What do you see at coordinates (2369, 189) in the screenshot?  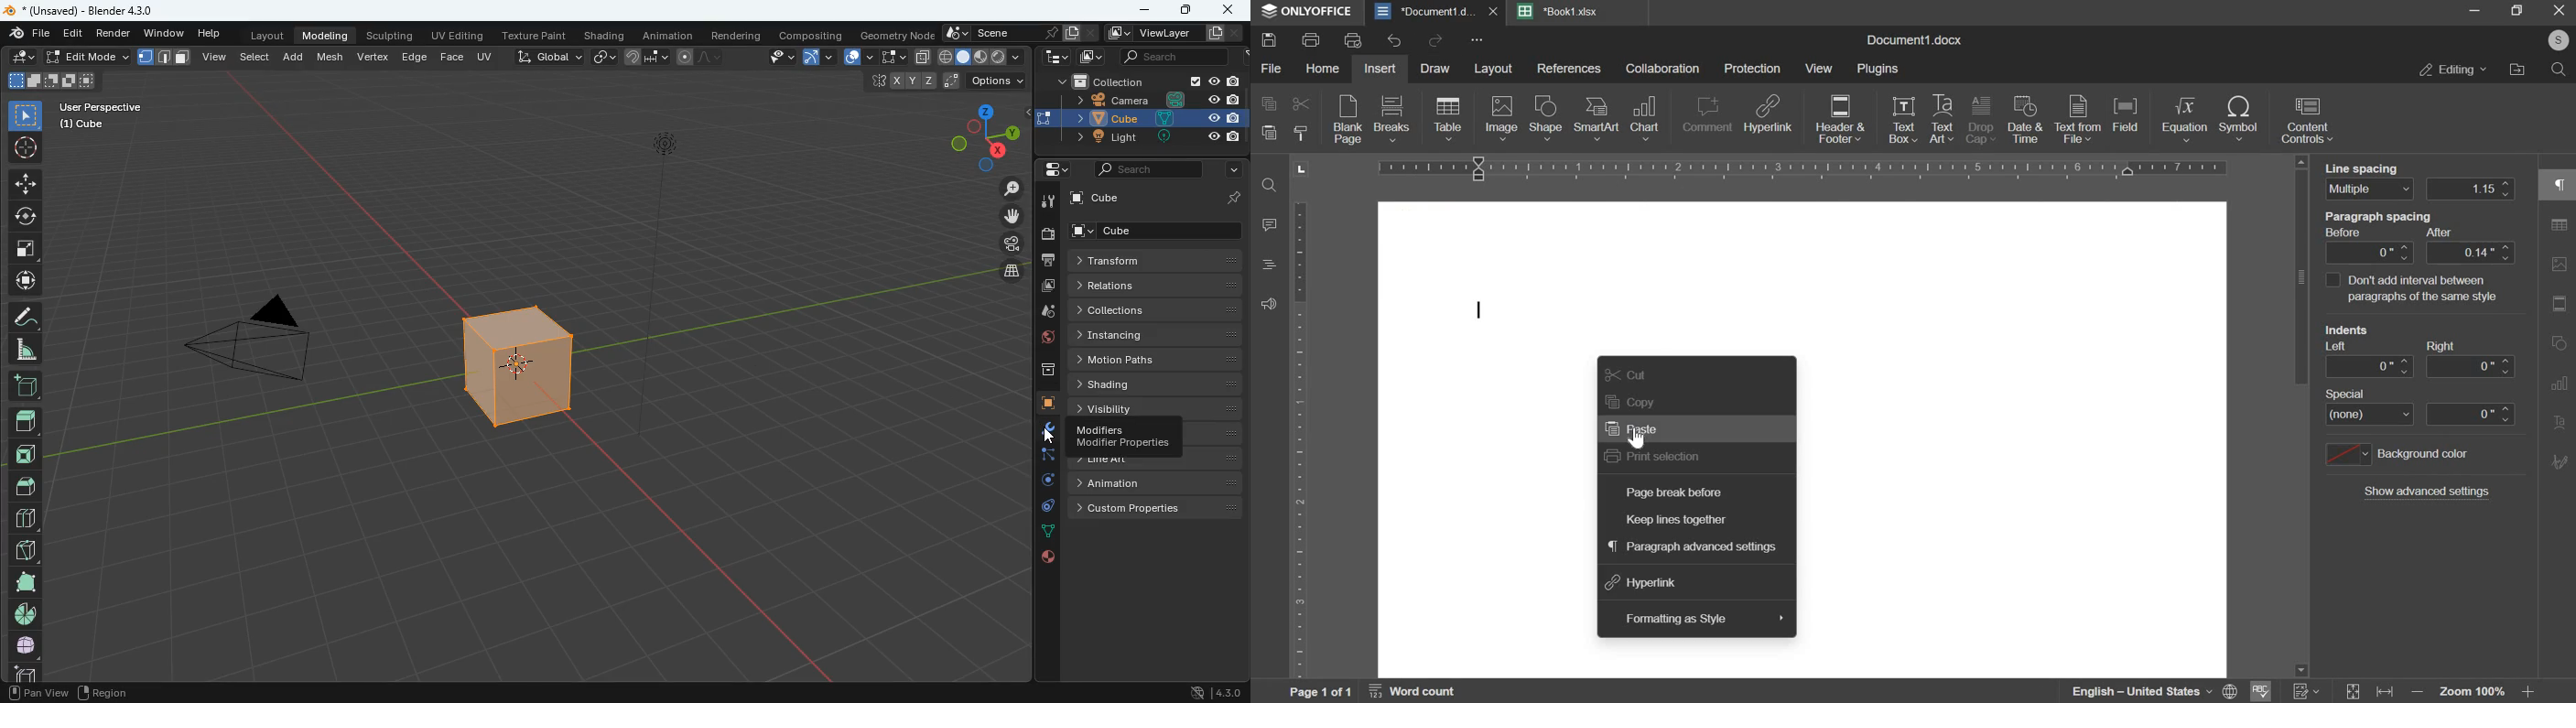 I see `line spacing` at bounding box center [2369, 189].